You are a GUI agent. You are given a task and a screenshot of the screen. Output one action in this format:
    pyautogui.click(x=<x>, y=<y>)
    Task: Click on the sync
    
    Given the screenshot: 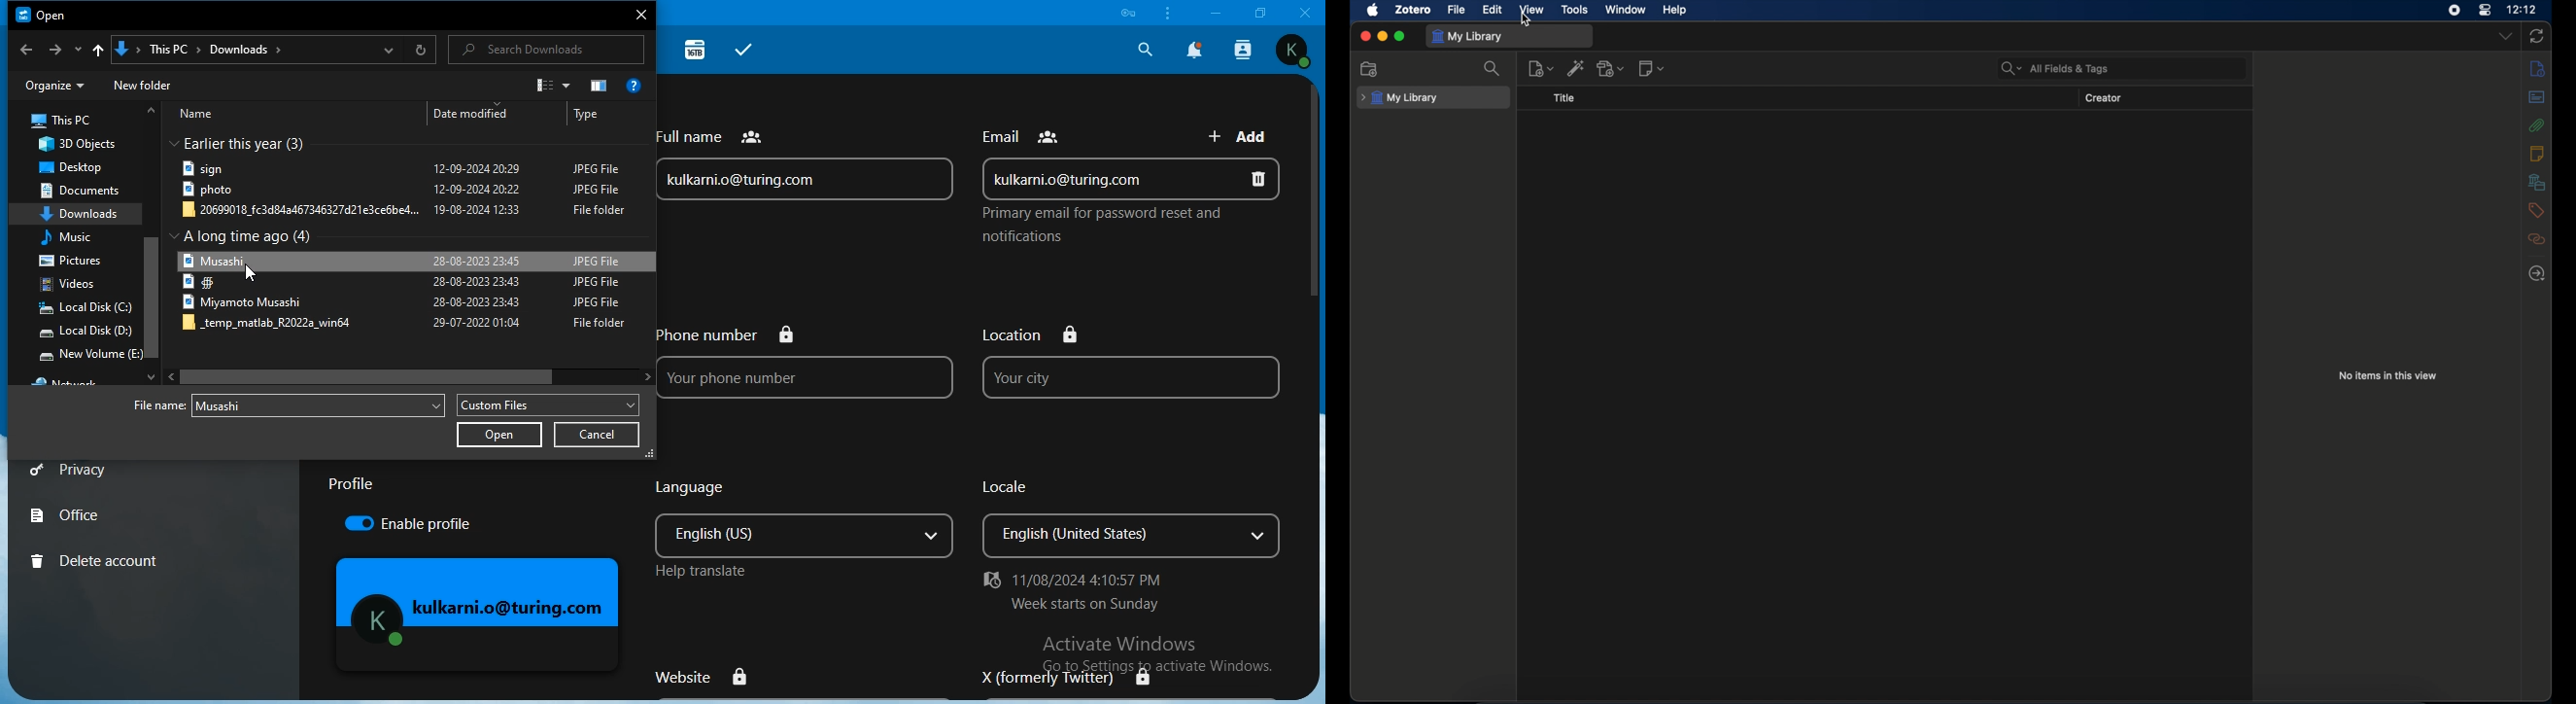 What is the action you would take?
    pyautogui.click(x=2536, y=36)
    